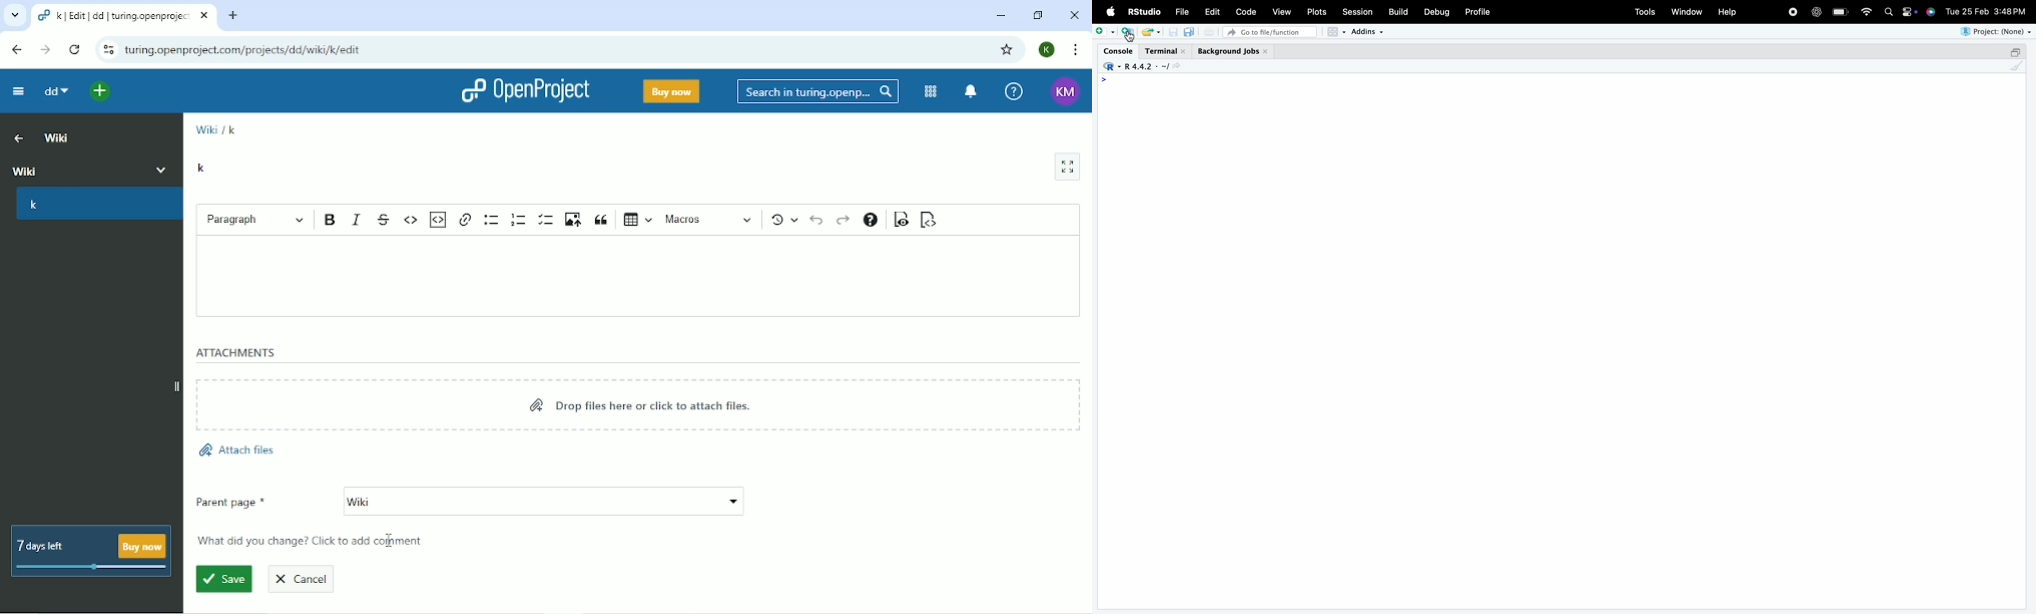  I want to click on Parent page, so click(470, 502).